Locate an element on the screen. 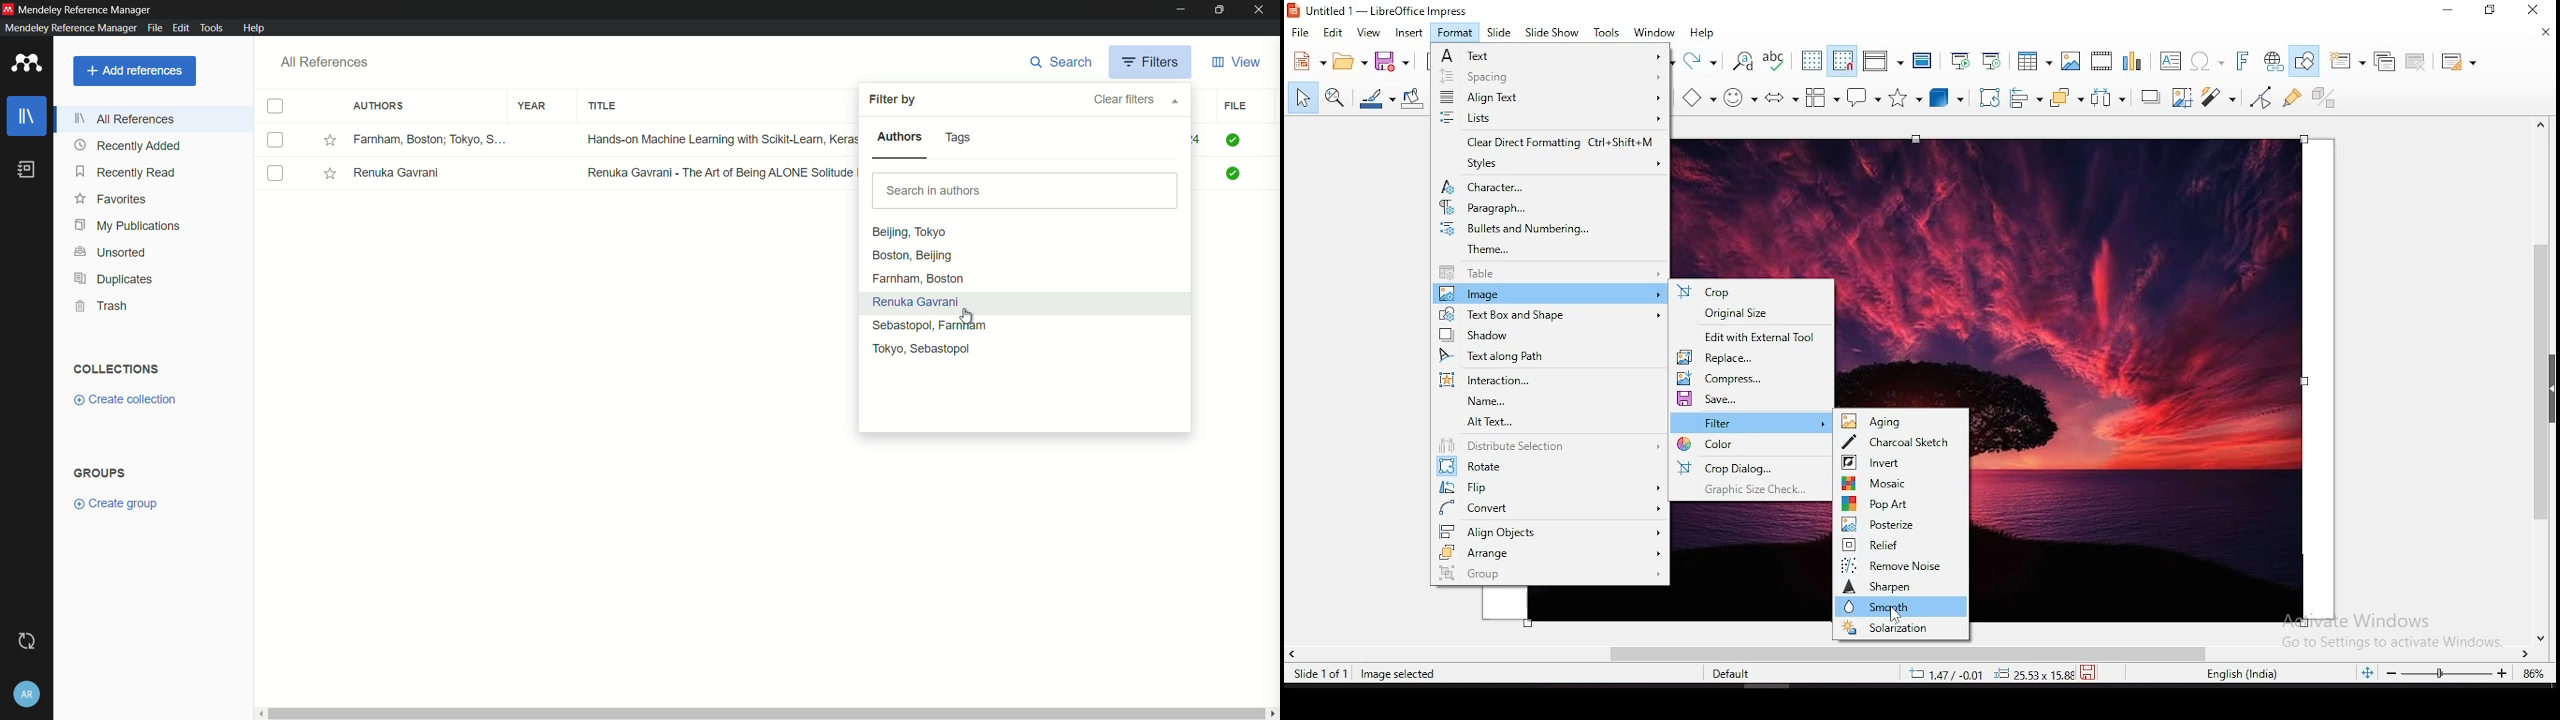 This screenshot has height=728, width=2576. name is located at coordinates (1548, 402).